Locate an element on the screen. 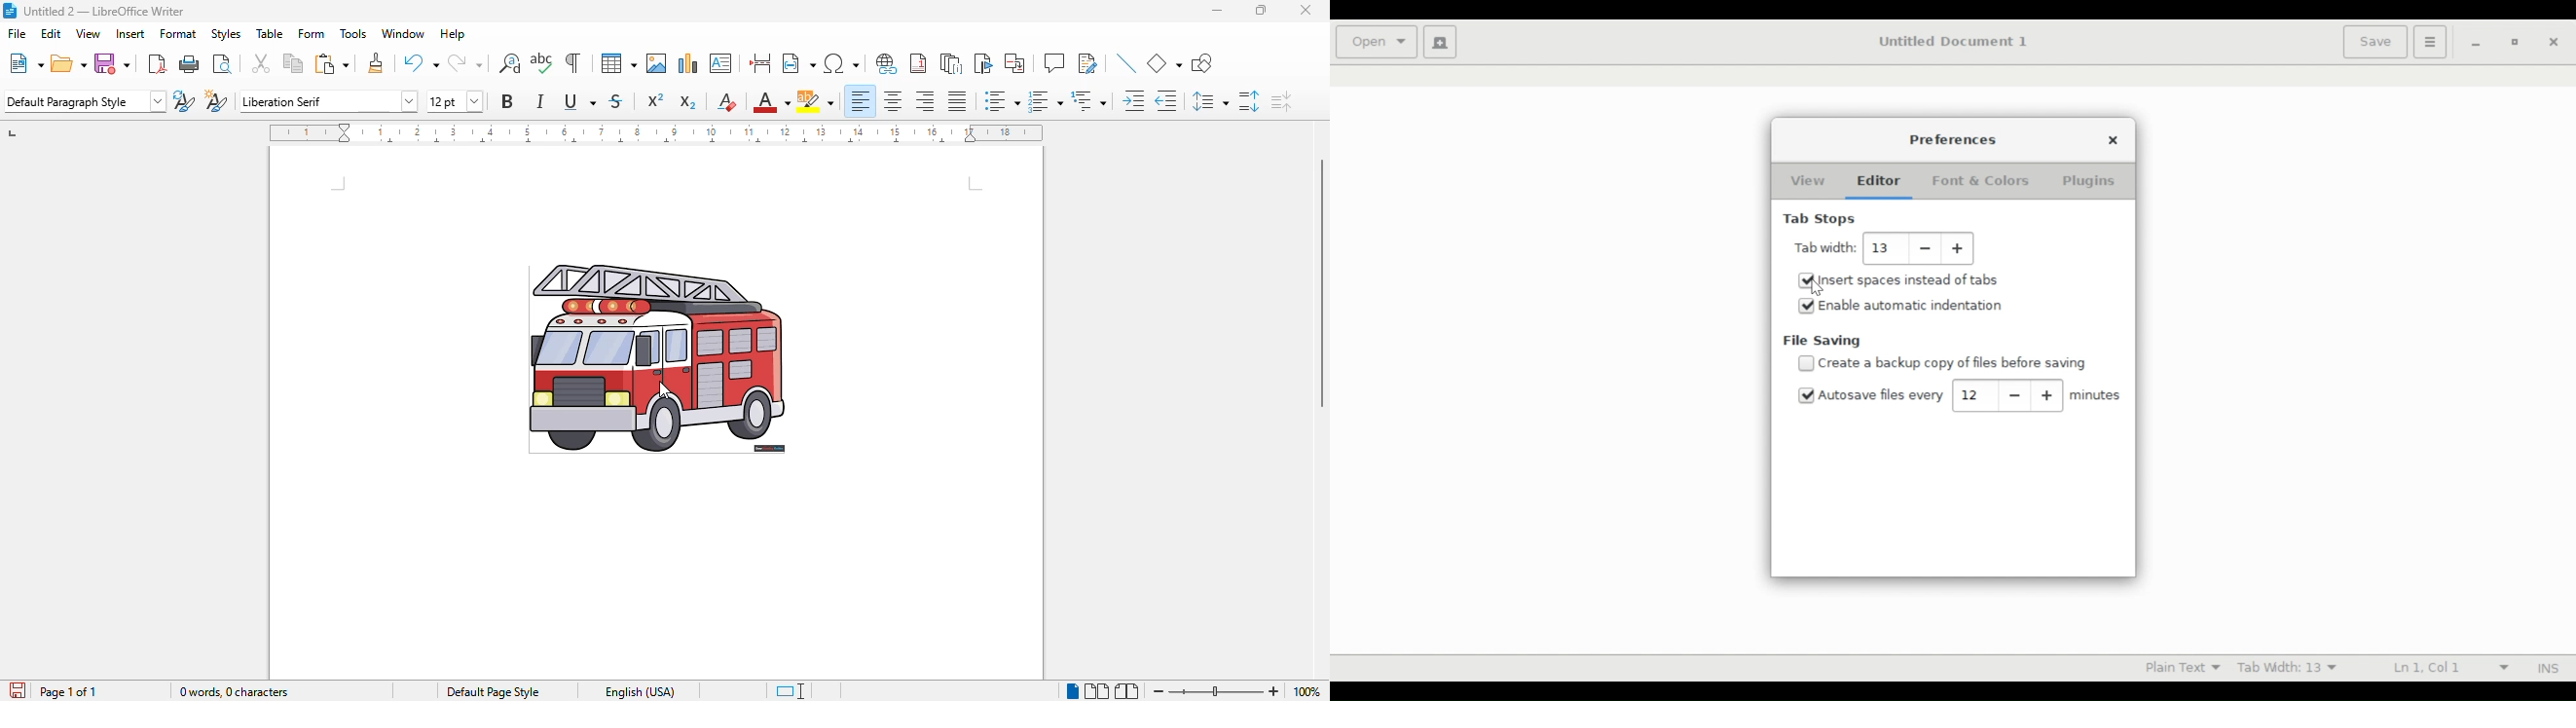 Image resolution: width=2576 pixels, height=728 pixels. insert field is located at coordinates (798, 62).